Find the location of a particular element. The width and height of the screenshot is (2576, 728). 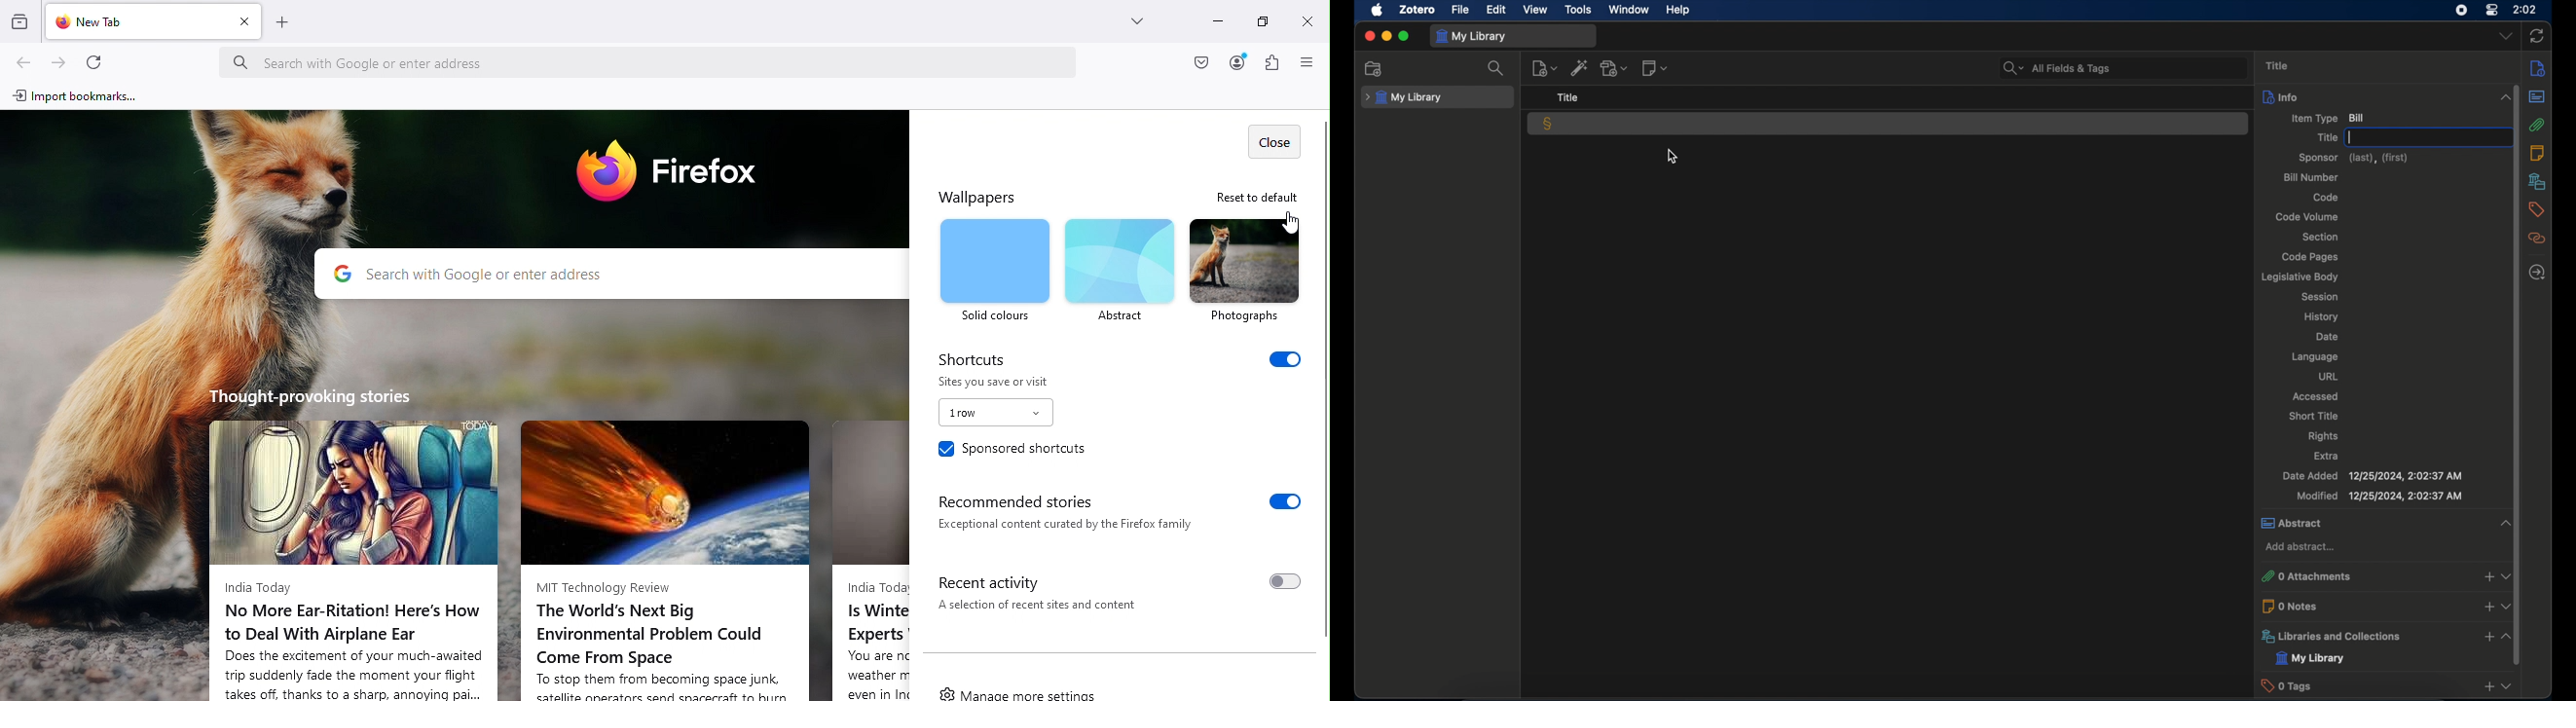

date added is located at coordinates (2371, 476).